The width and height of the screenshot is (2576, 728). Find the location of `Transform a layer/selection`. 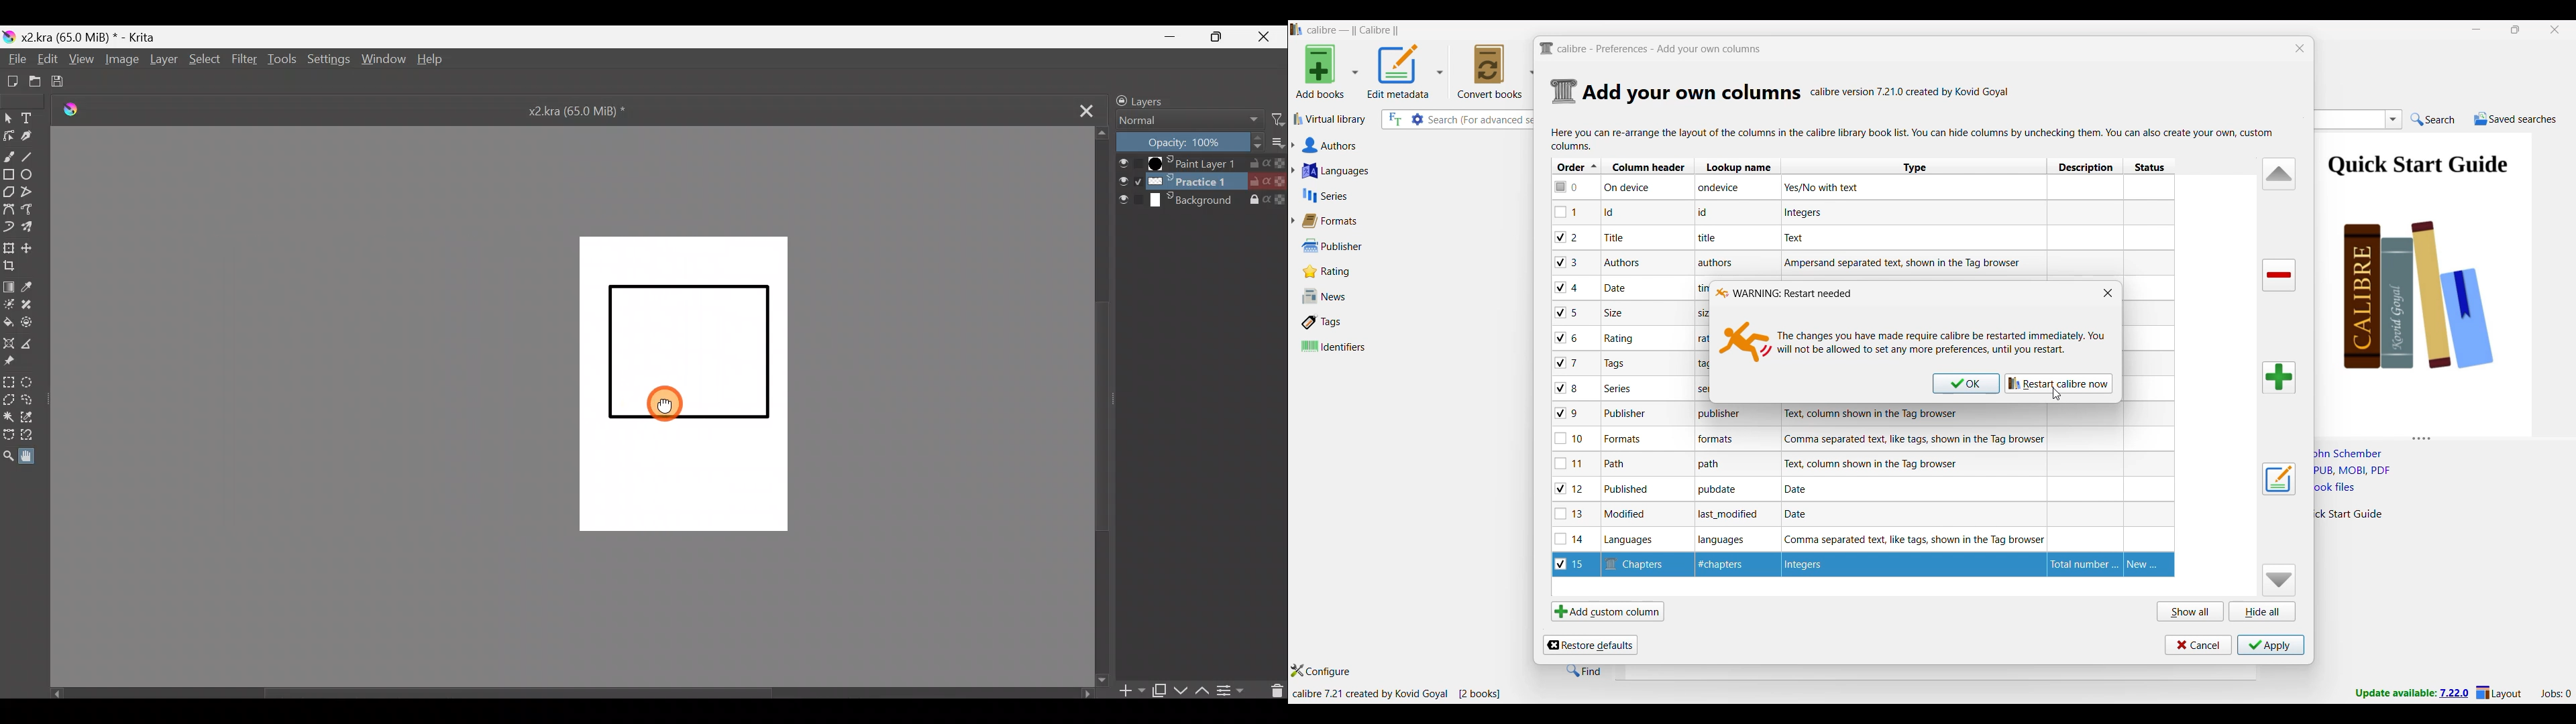

Transform a layer/selection is located at coordinates (8, 247).